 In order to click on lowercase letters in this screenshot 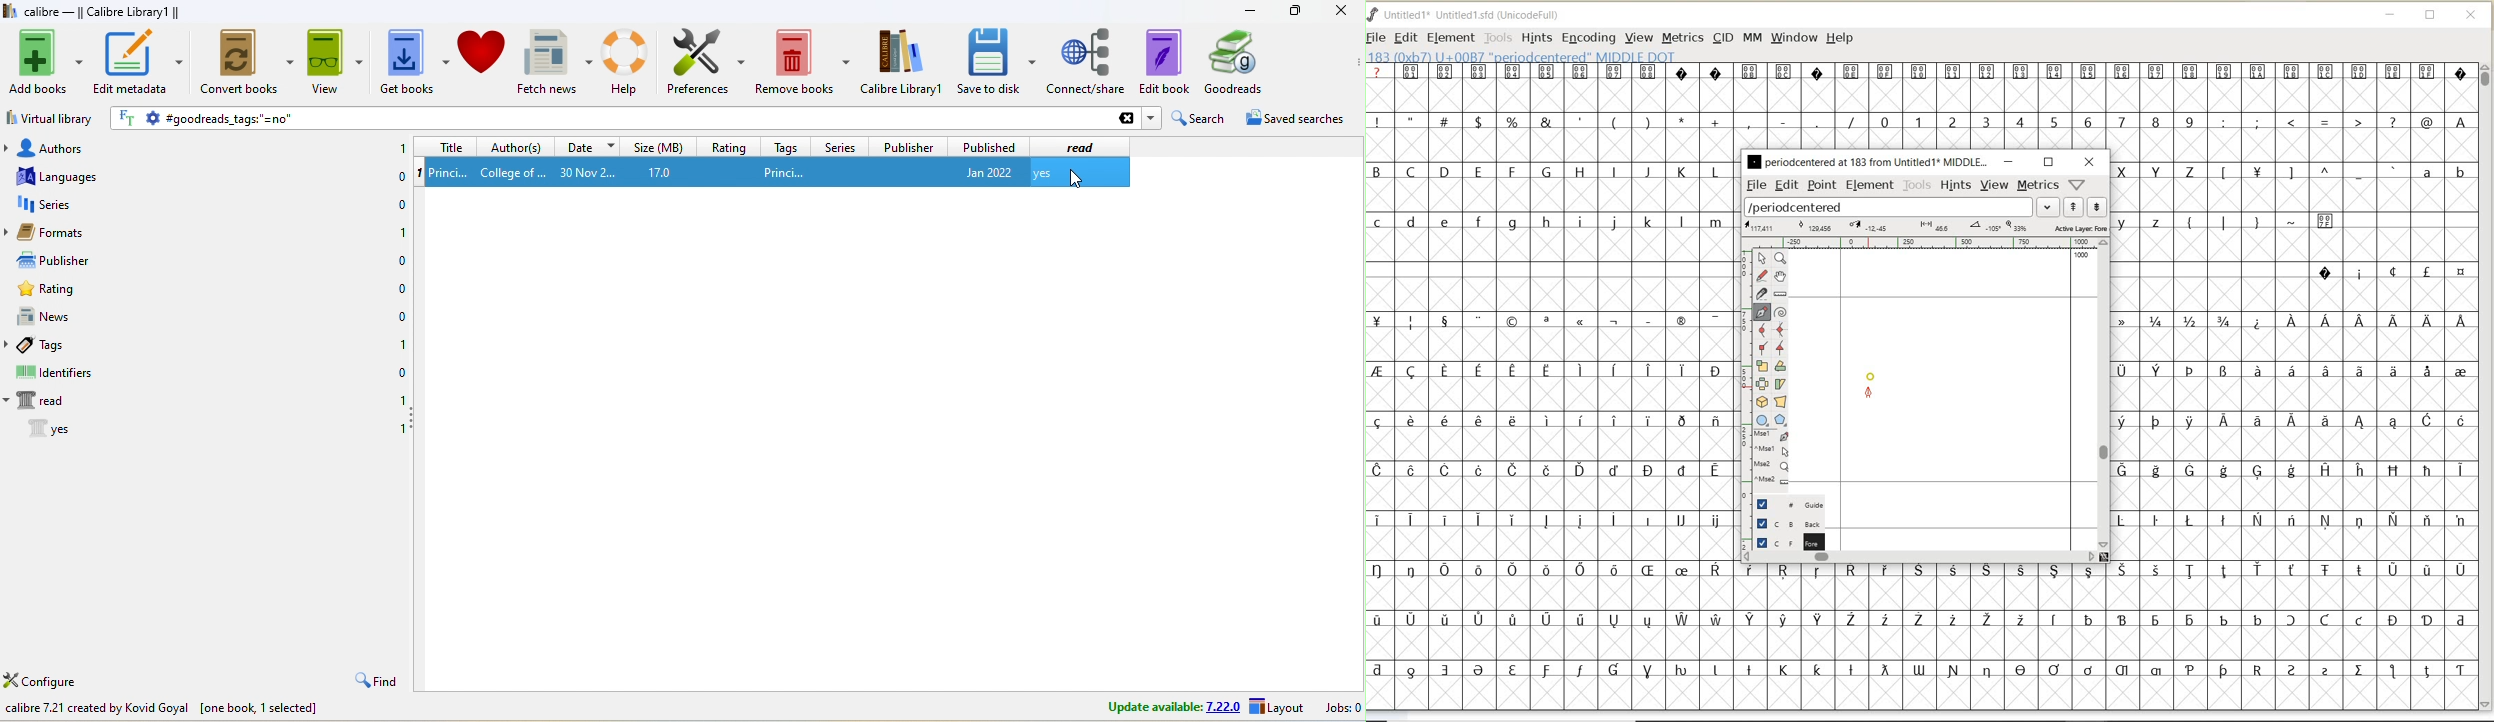, I will do `click(2147, 221)`.